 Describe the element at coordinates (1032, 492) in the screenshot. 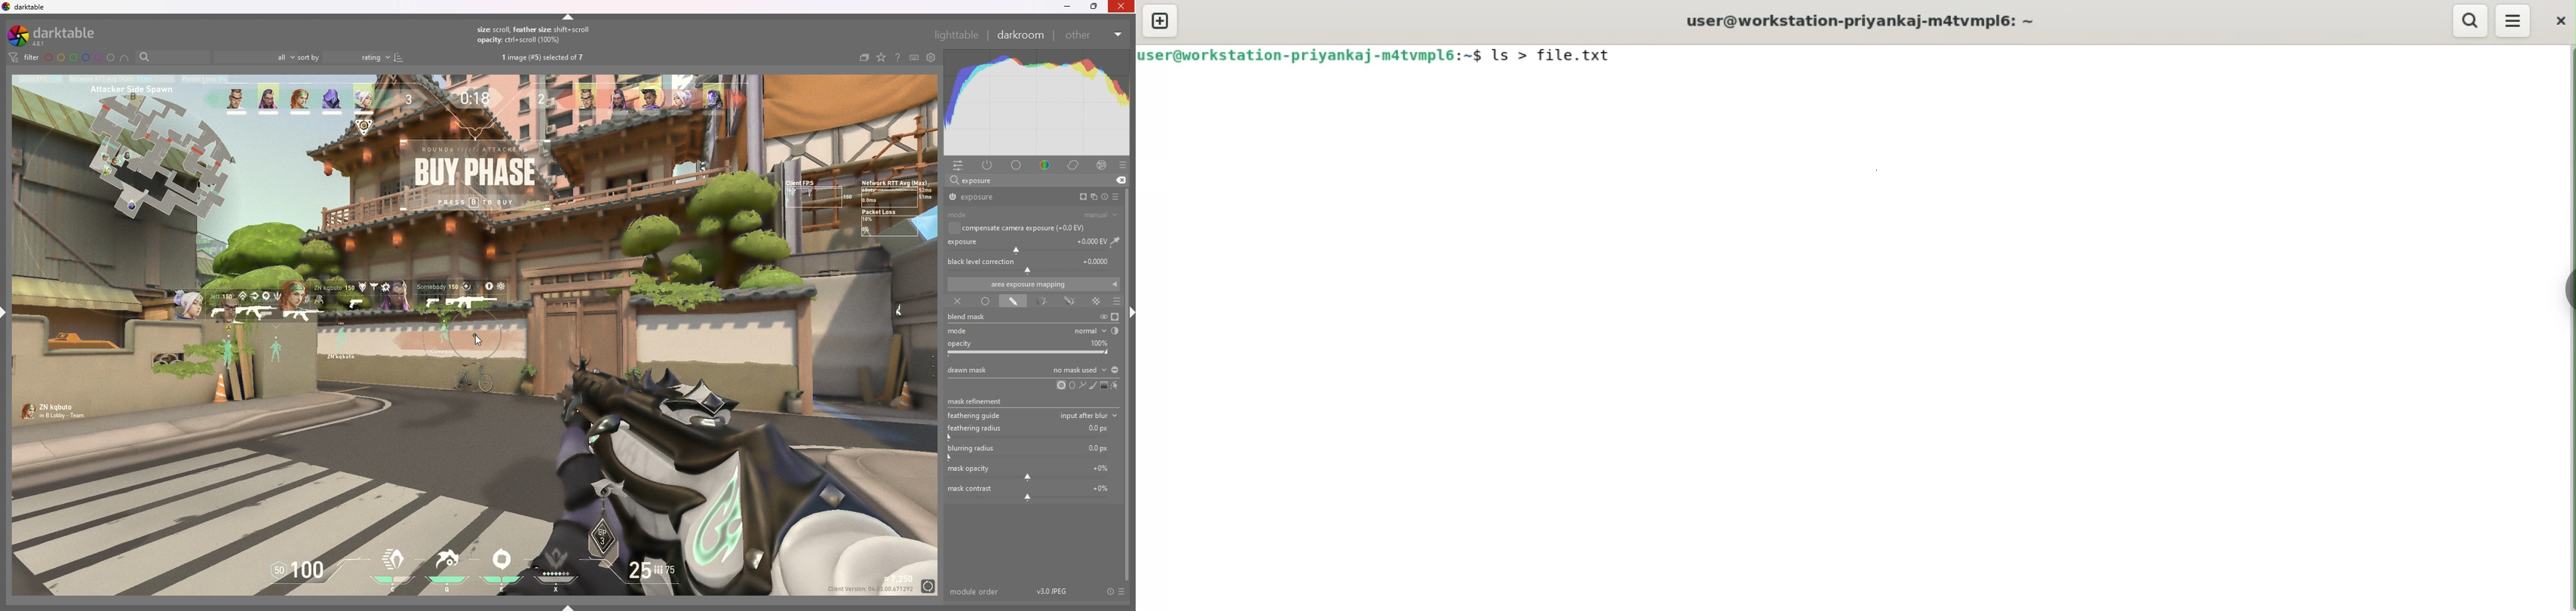

I see `mask contrast` at that location.